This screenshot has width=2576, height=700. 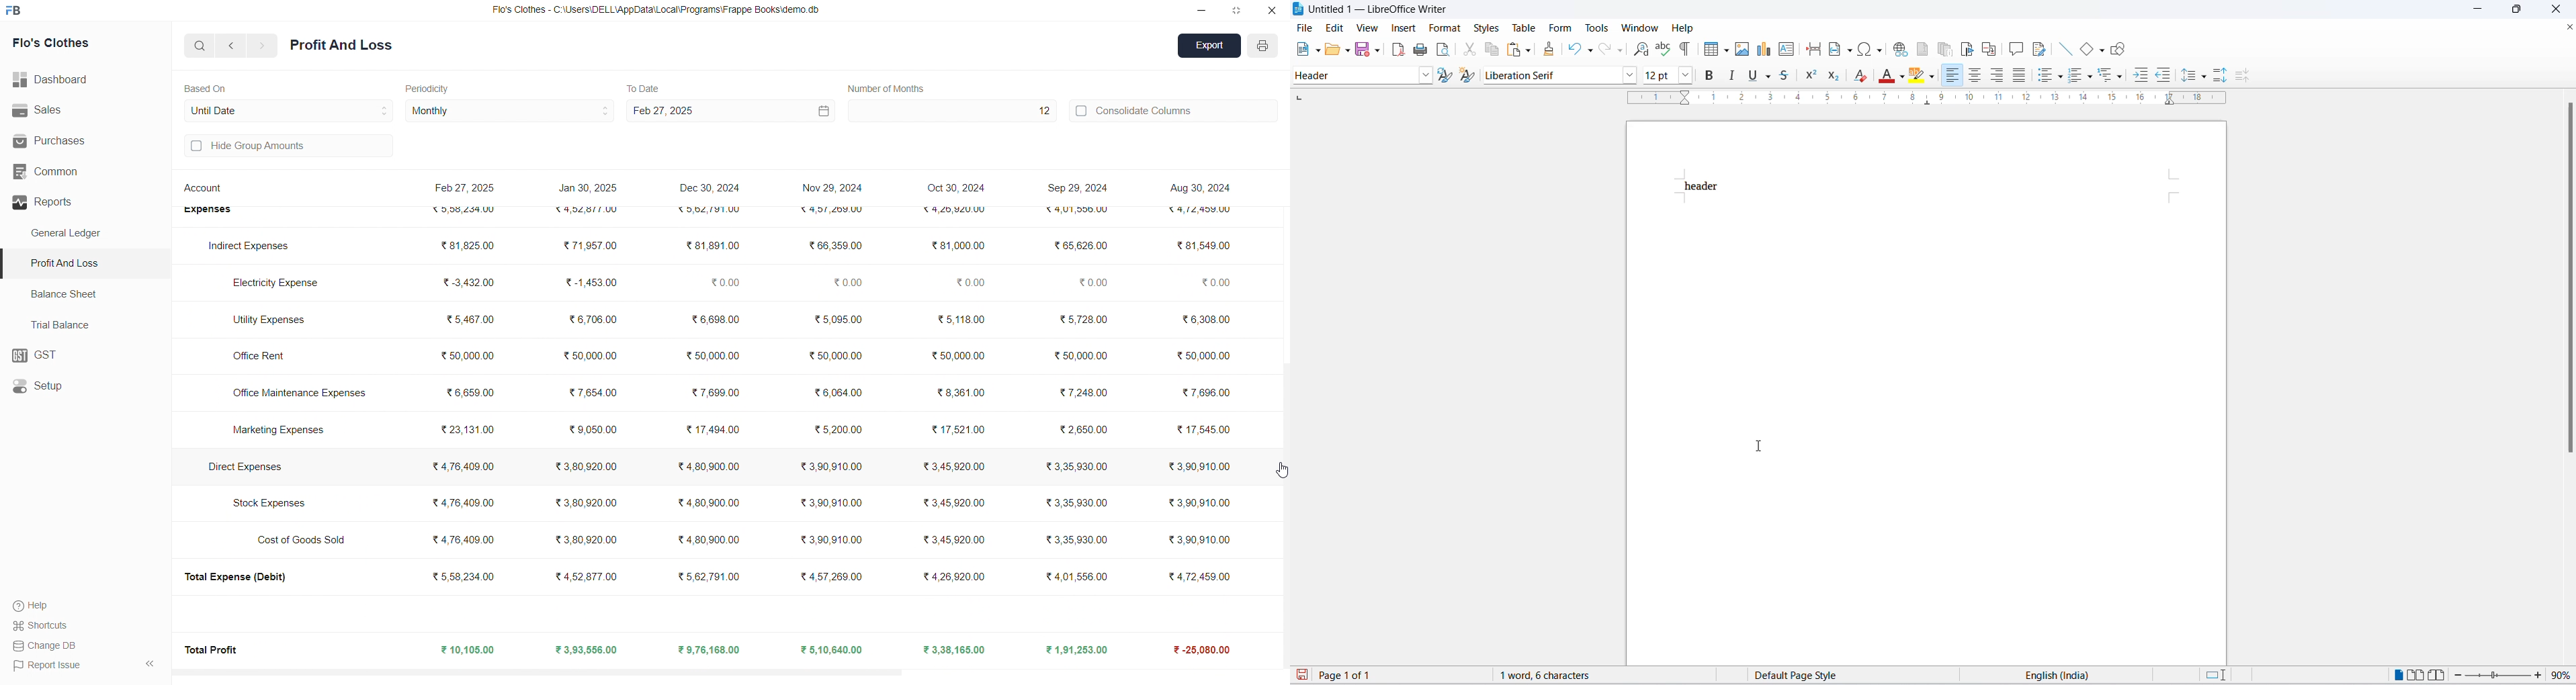 I want to click on undo, so click(x=1576, y=50).